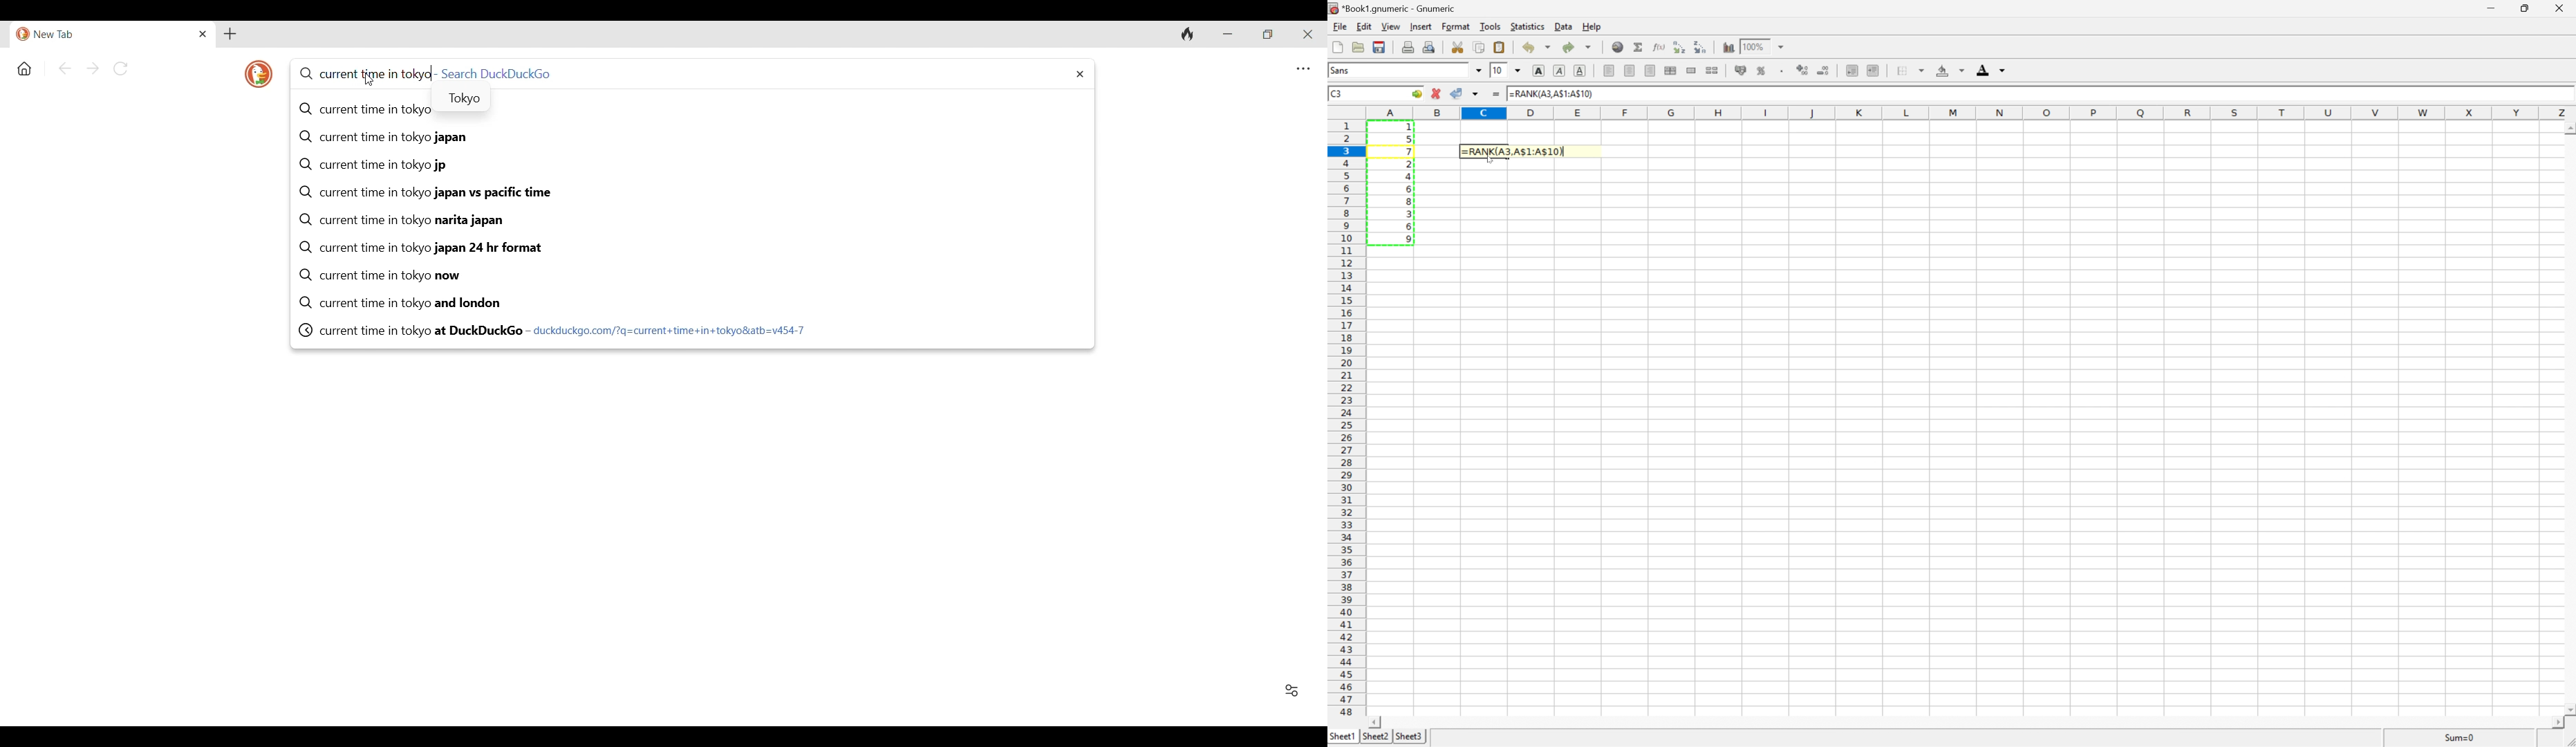  I want to click on drop down, so click(1478, 71).